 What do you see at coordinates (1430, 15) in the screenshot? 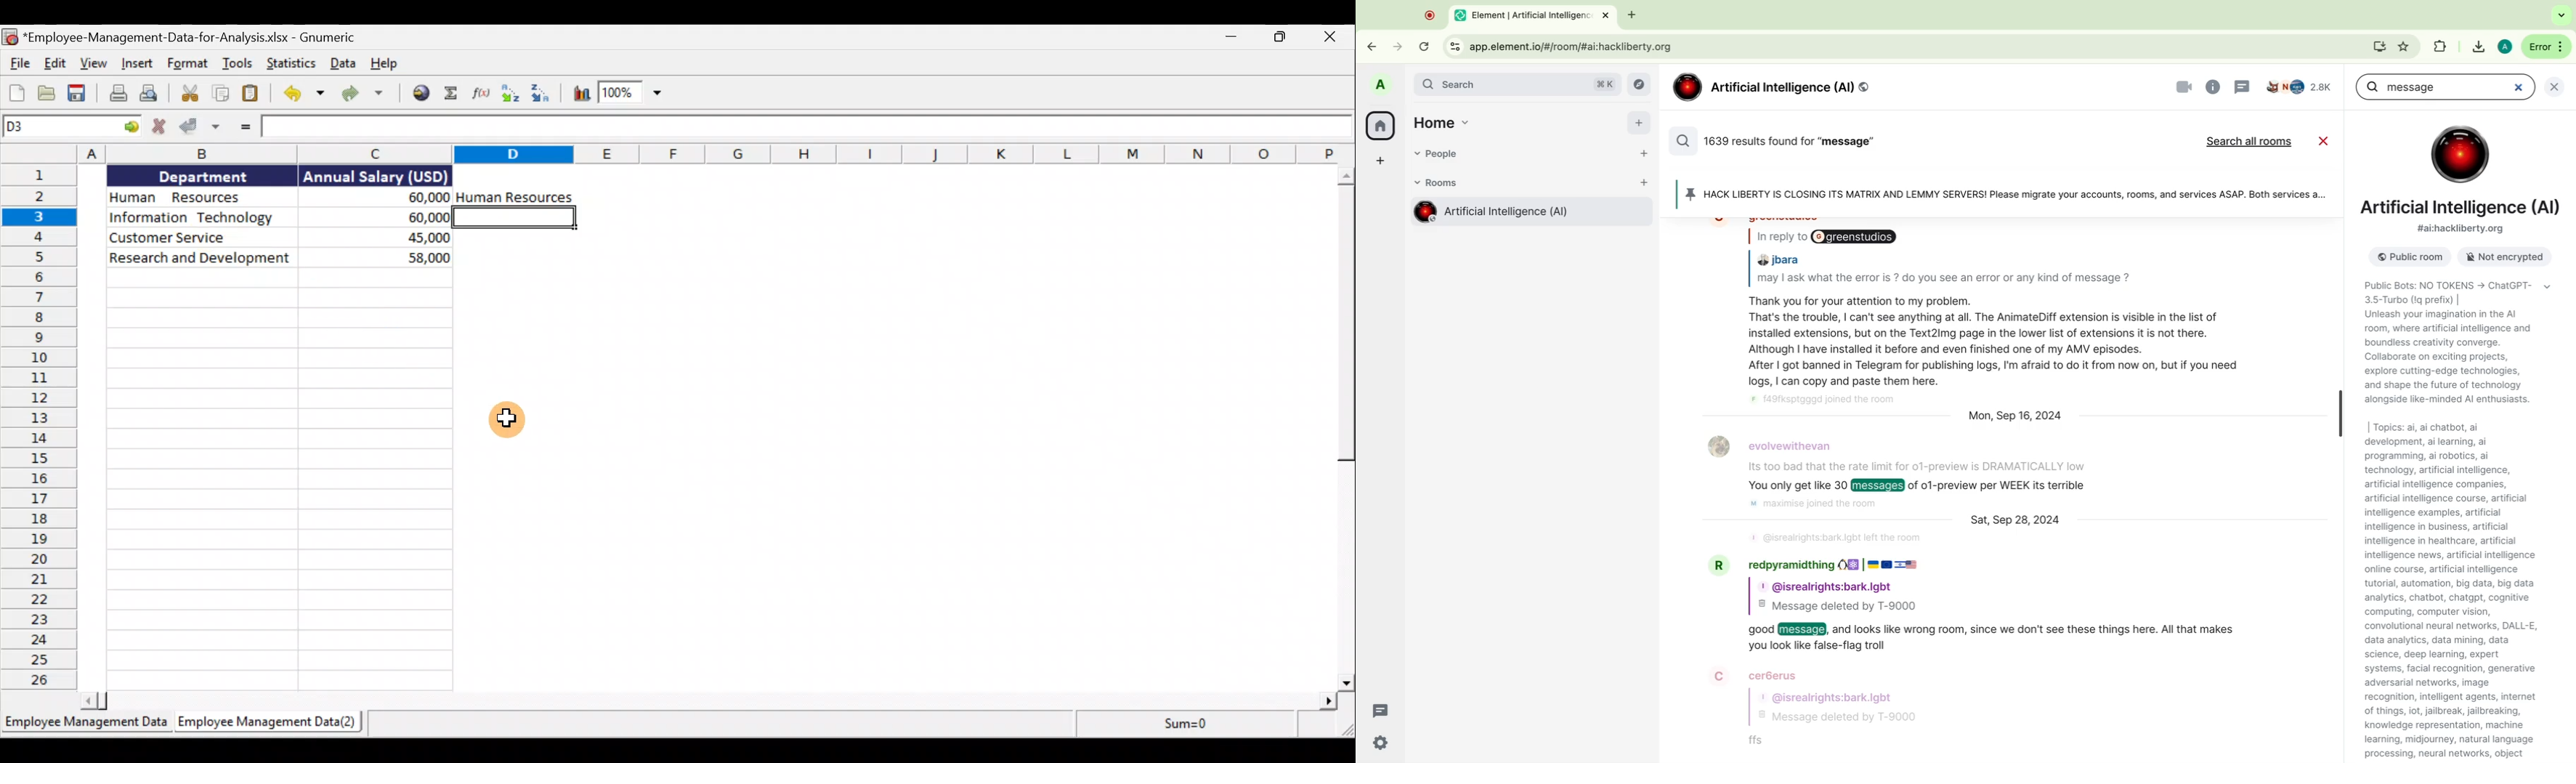
I see `recording` at bounding box center [1430, 15].